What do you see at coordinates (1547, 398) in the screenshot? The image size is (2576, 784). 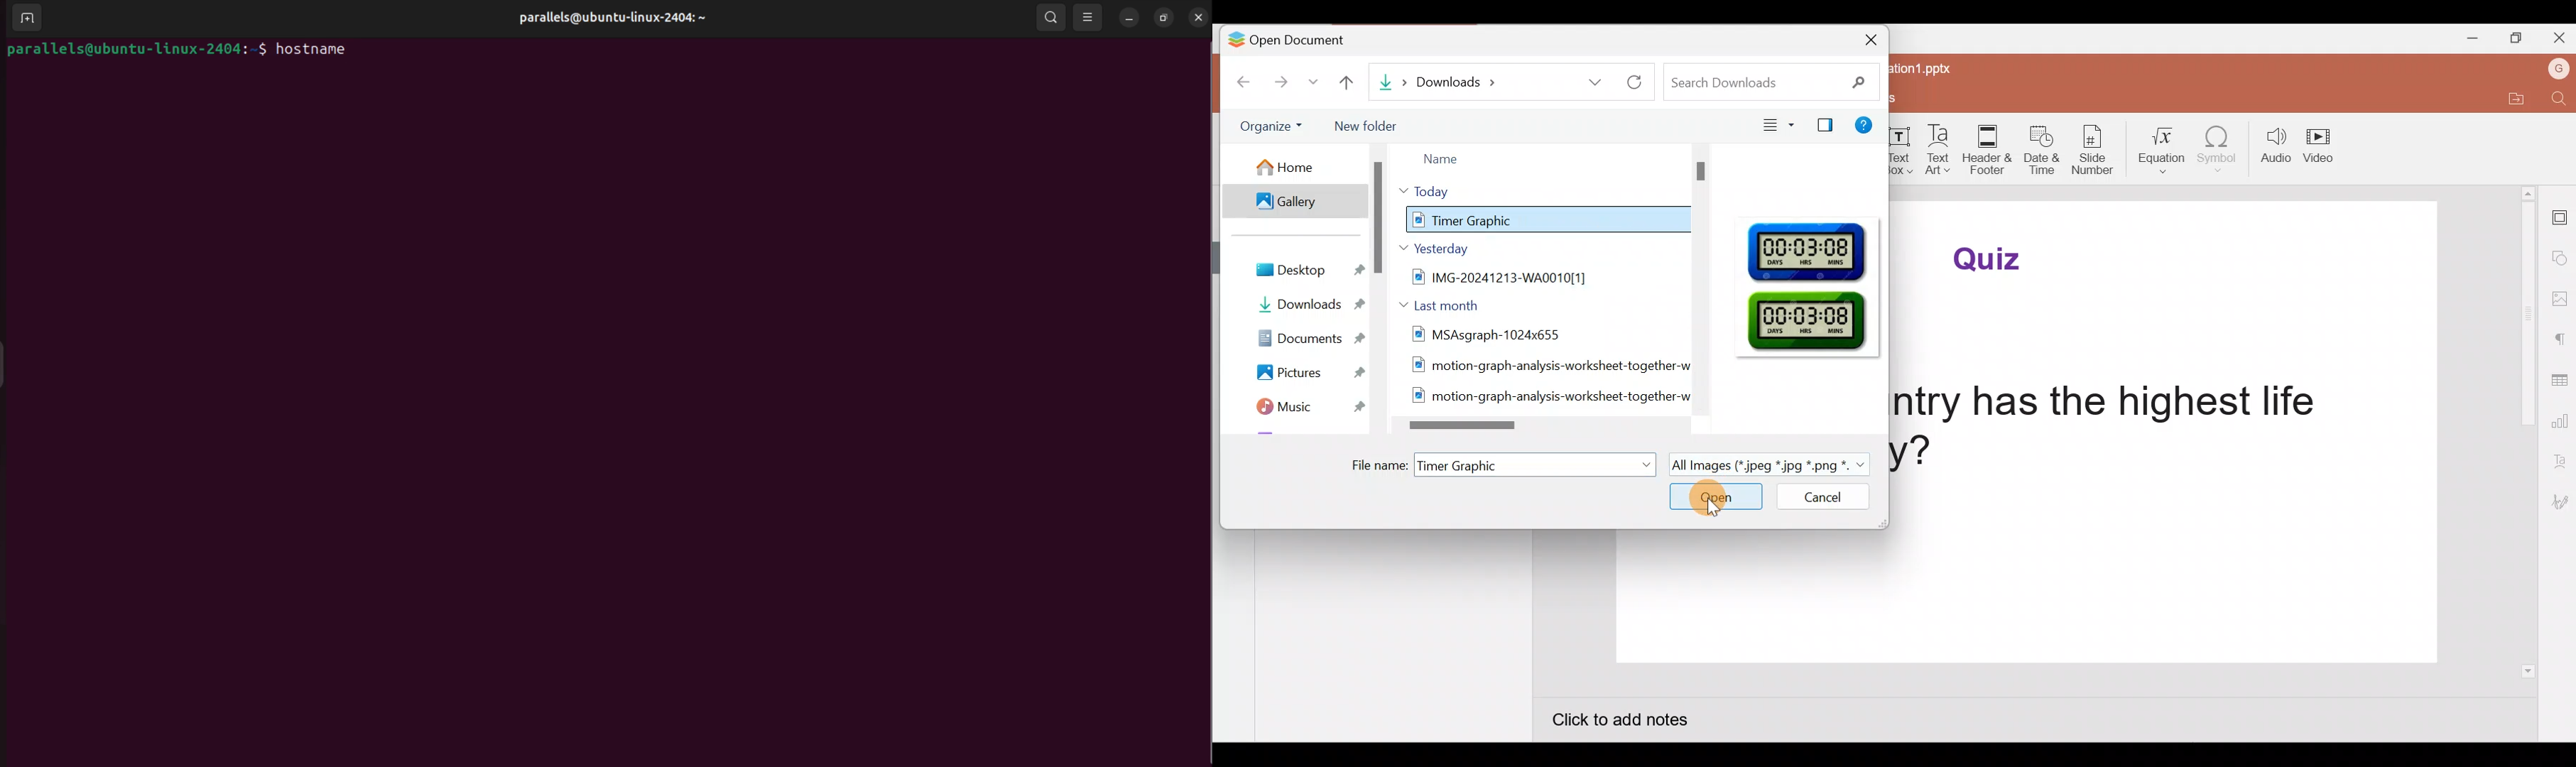 I see `motion-graph-analysis-worksheet-together-` at bounding box center [1547, 398].